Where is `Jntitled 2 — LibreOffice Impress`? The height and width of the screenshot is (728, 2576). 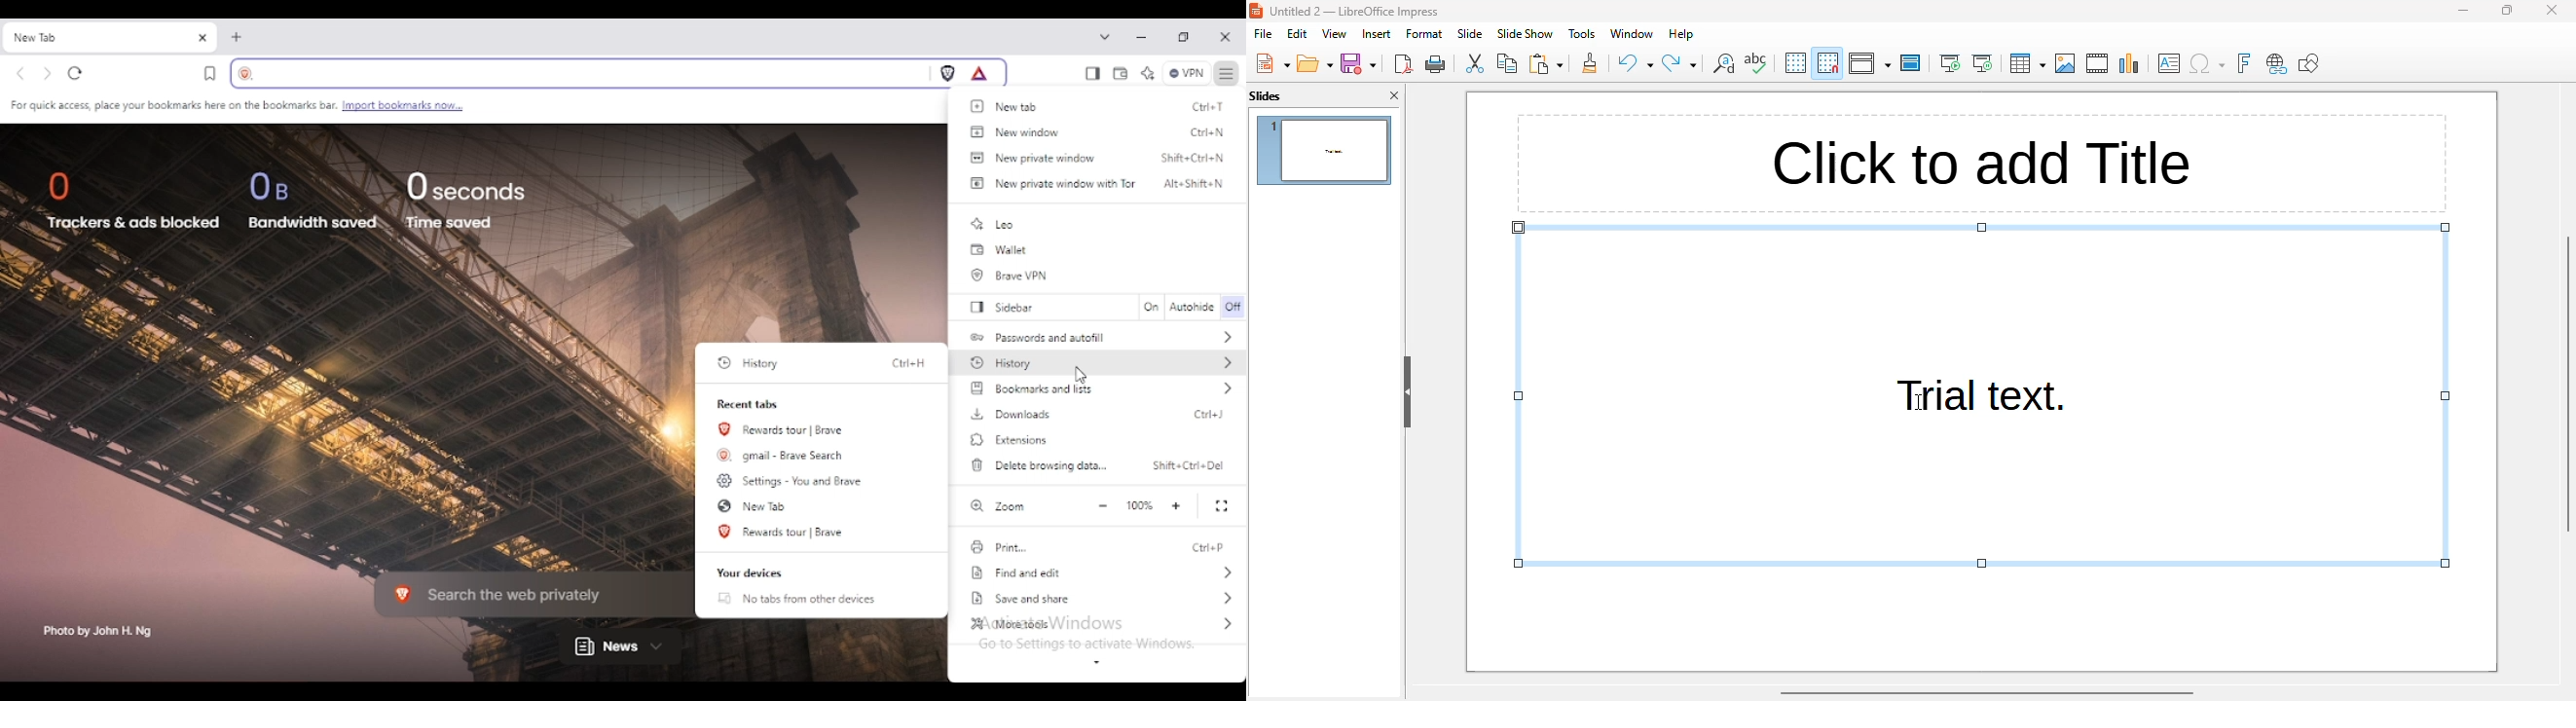
Jntitled 2 — LibreOffice Impress is located at coordinates (1358, 11).